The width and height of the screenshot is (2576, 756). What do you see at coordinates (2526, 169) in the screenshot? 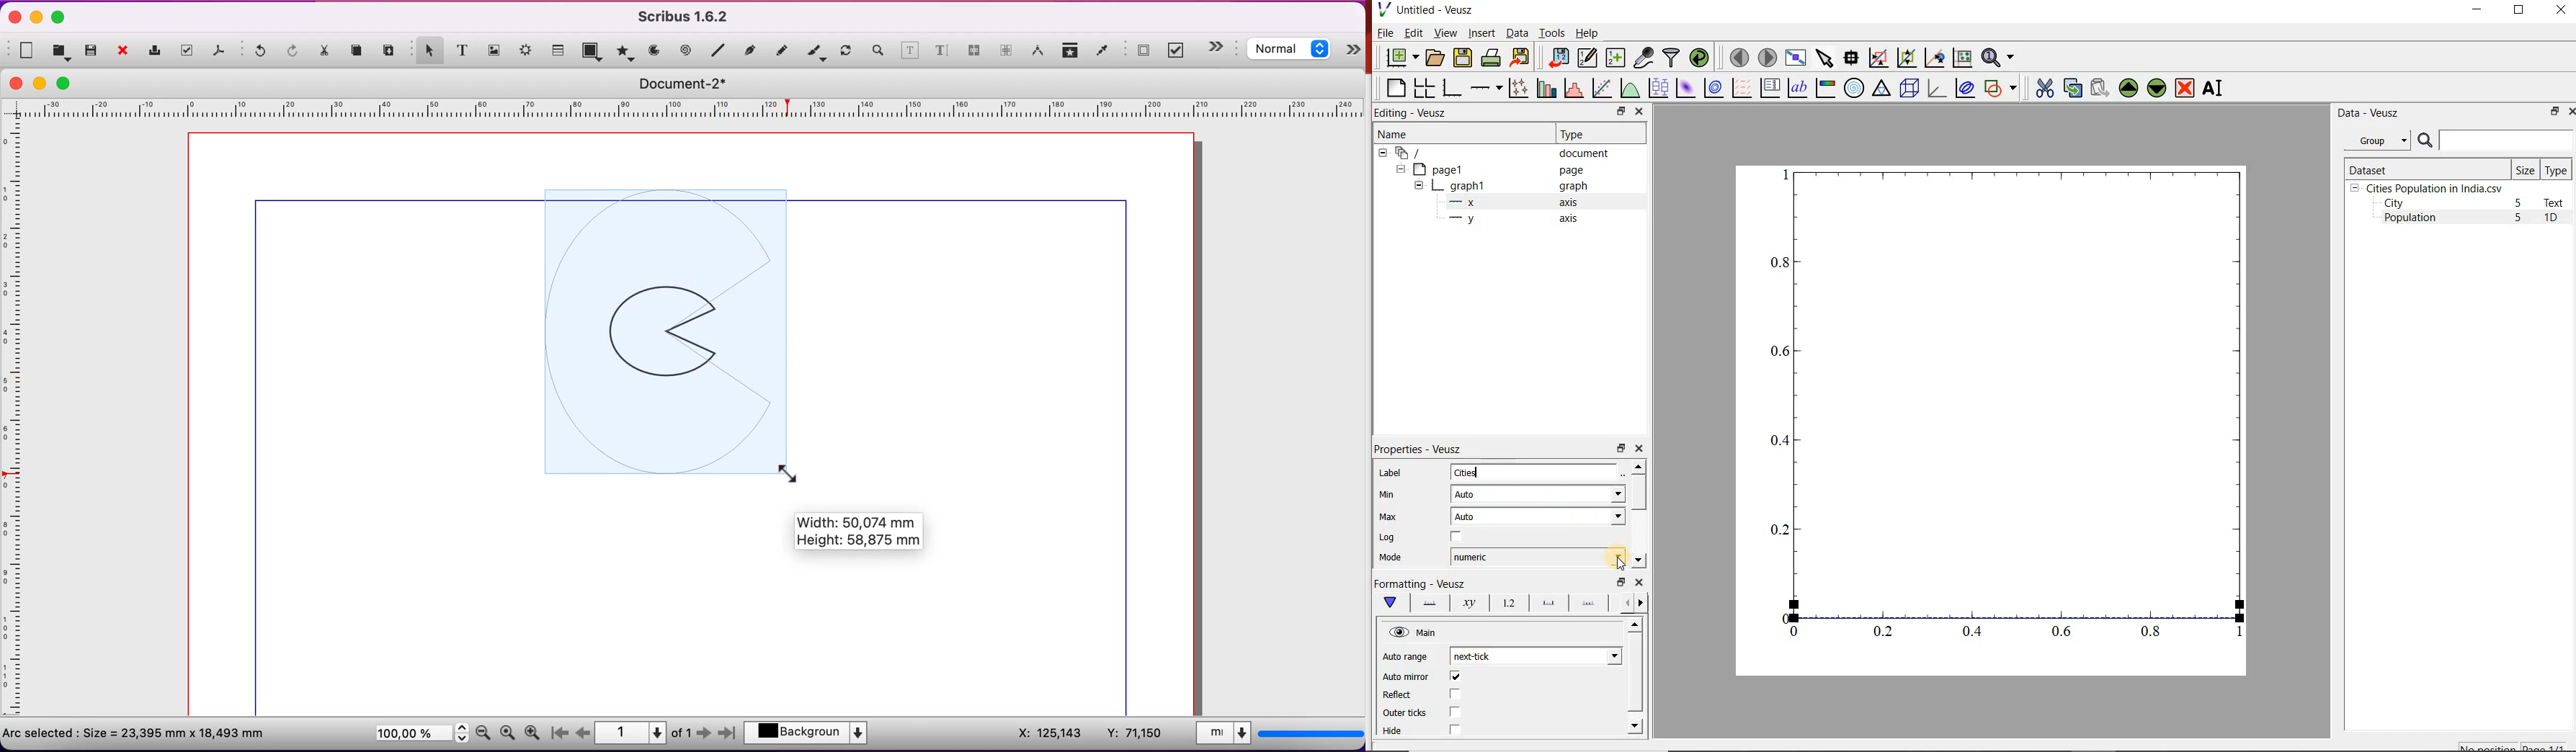
I see `Size` at bounding box center [2526, 169].